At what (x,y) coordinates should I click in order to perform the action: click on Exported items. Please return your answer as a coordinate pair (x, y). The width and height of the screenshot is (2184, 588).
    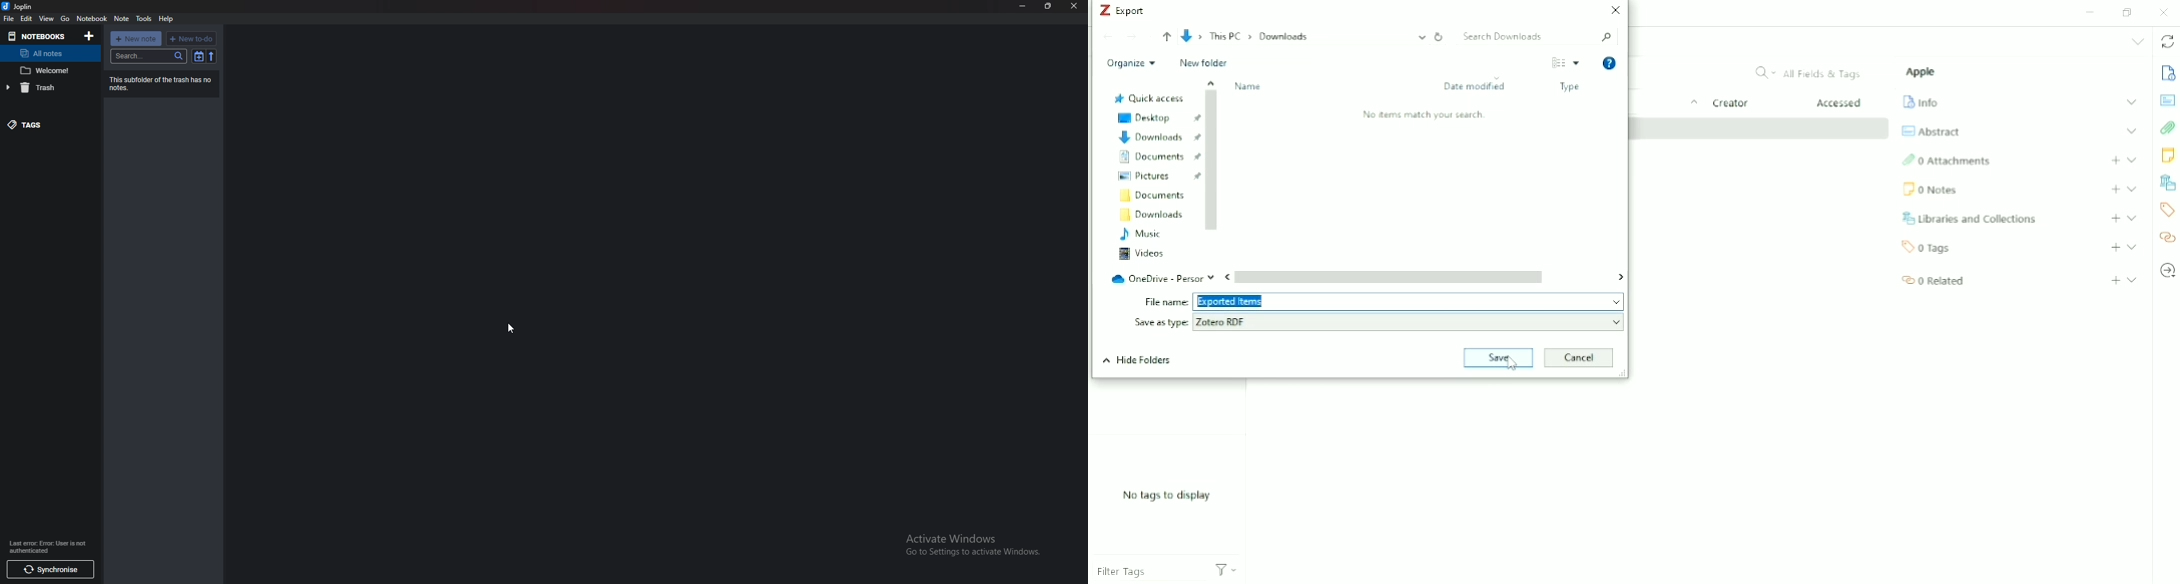
    Looking at the image, I should click on (1409, 301).